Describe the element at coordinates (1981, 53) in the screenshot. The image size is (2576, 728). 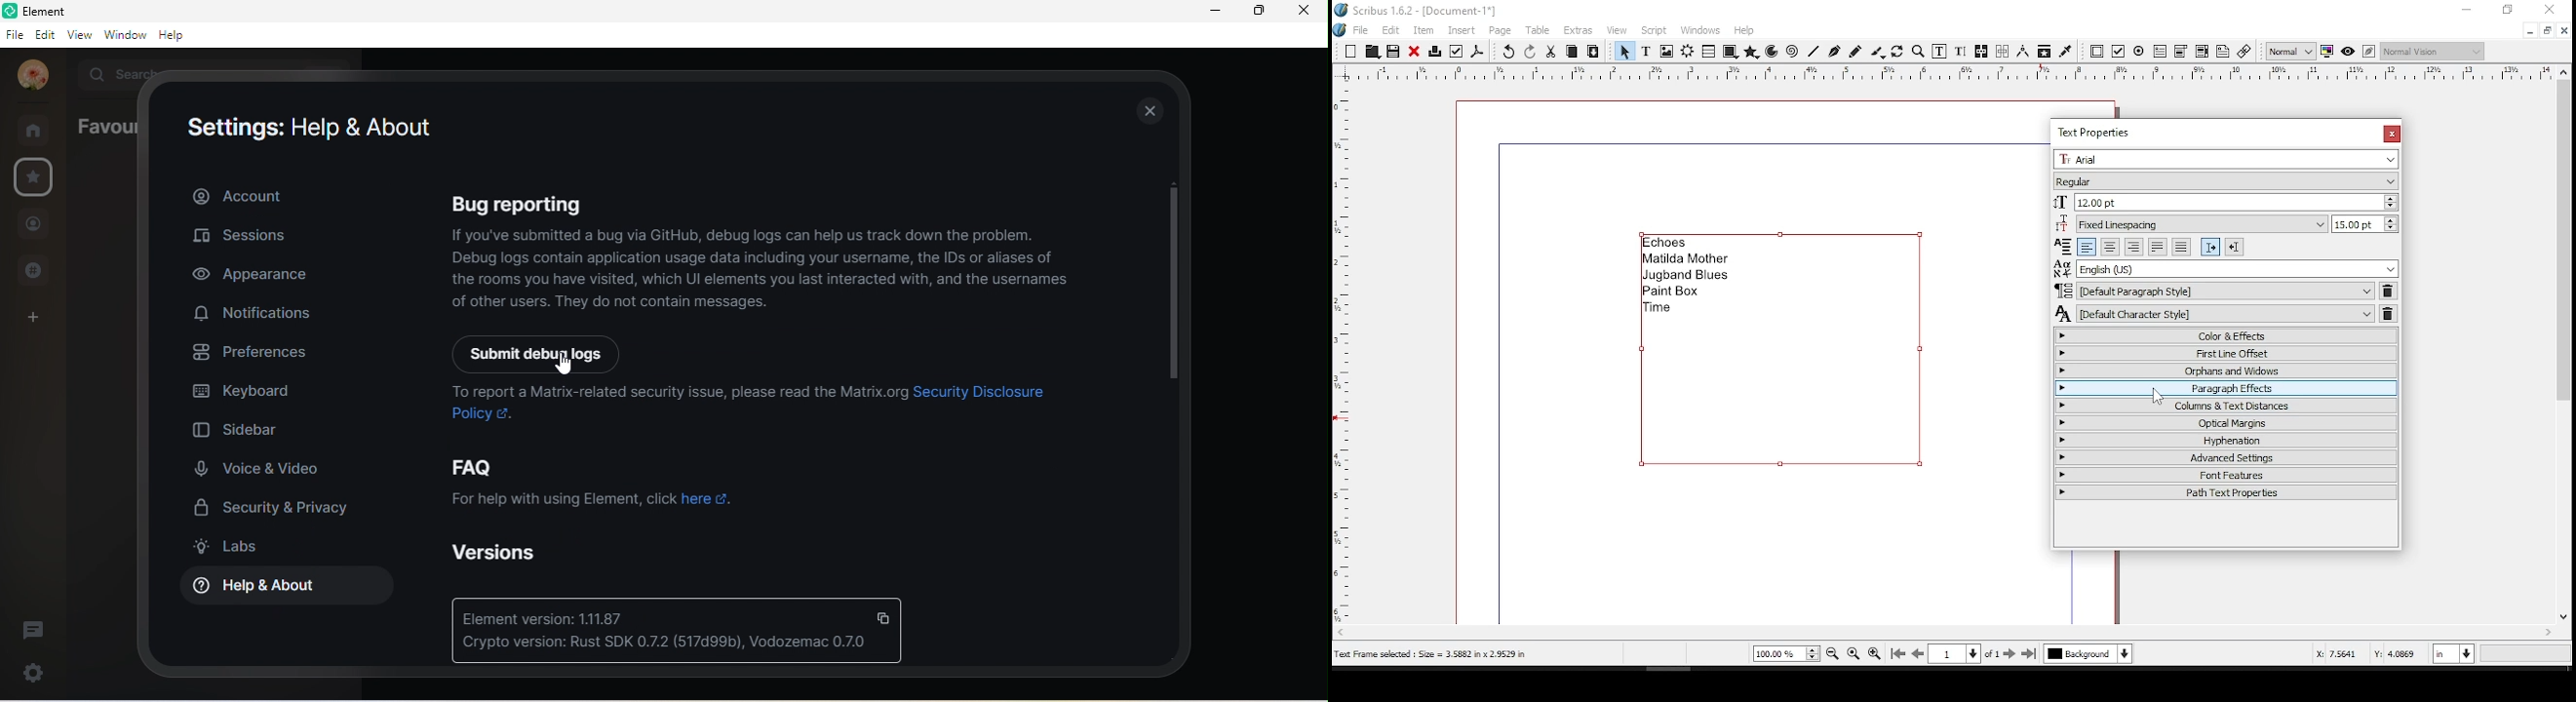
I see `link text frames` at that location.